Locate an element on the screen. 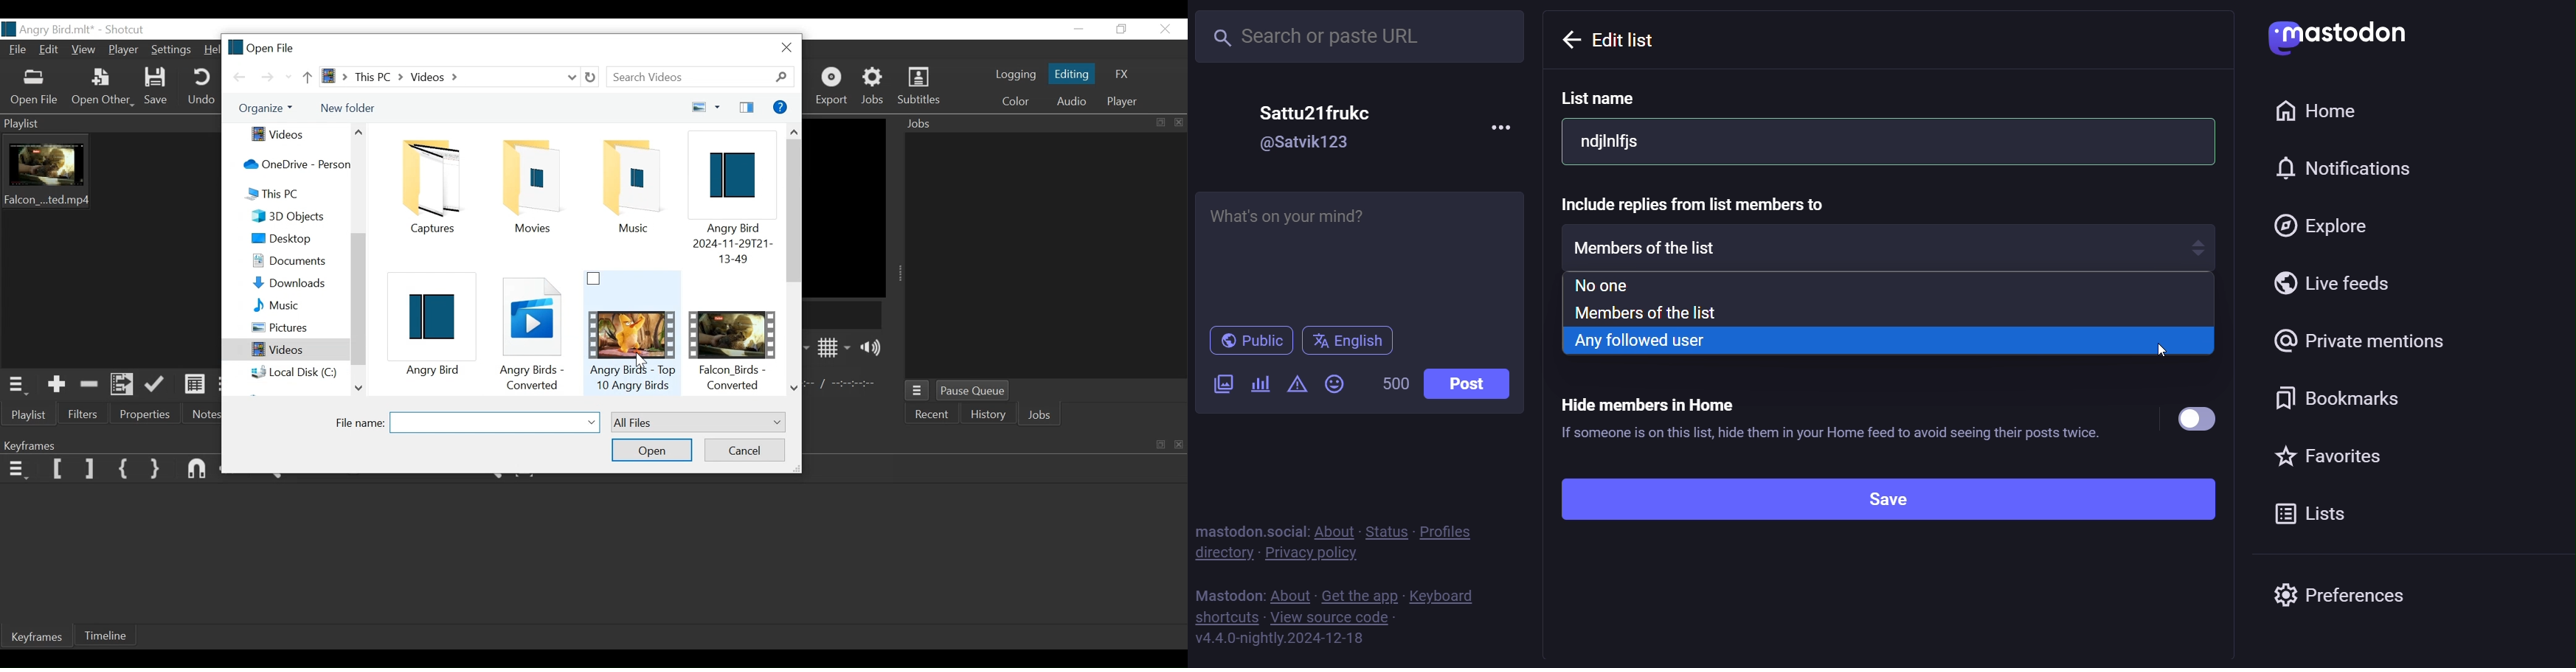 The height and width of the screenshot is (672, 2576). live feed is located at coordinates (2330, 283).